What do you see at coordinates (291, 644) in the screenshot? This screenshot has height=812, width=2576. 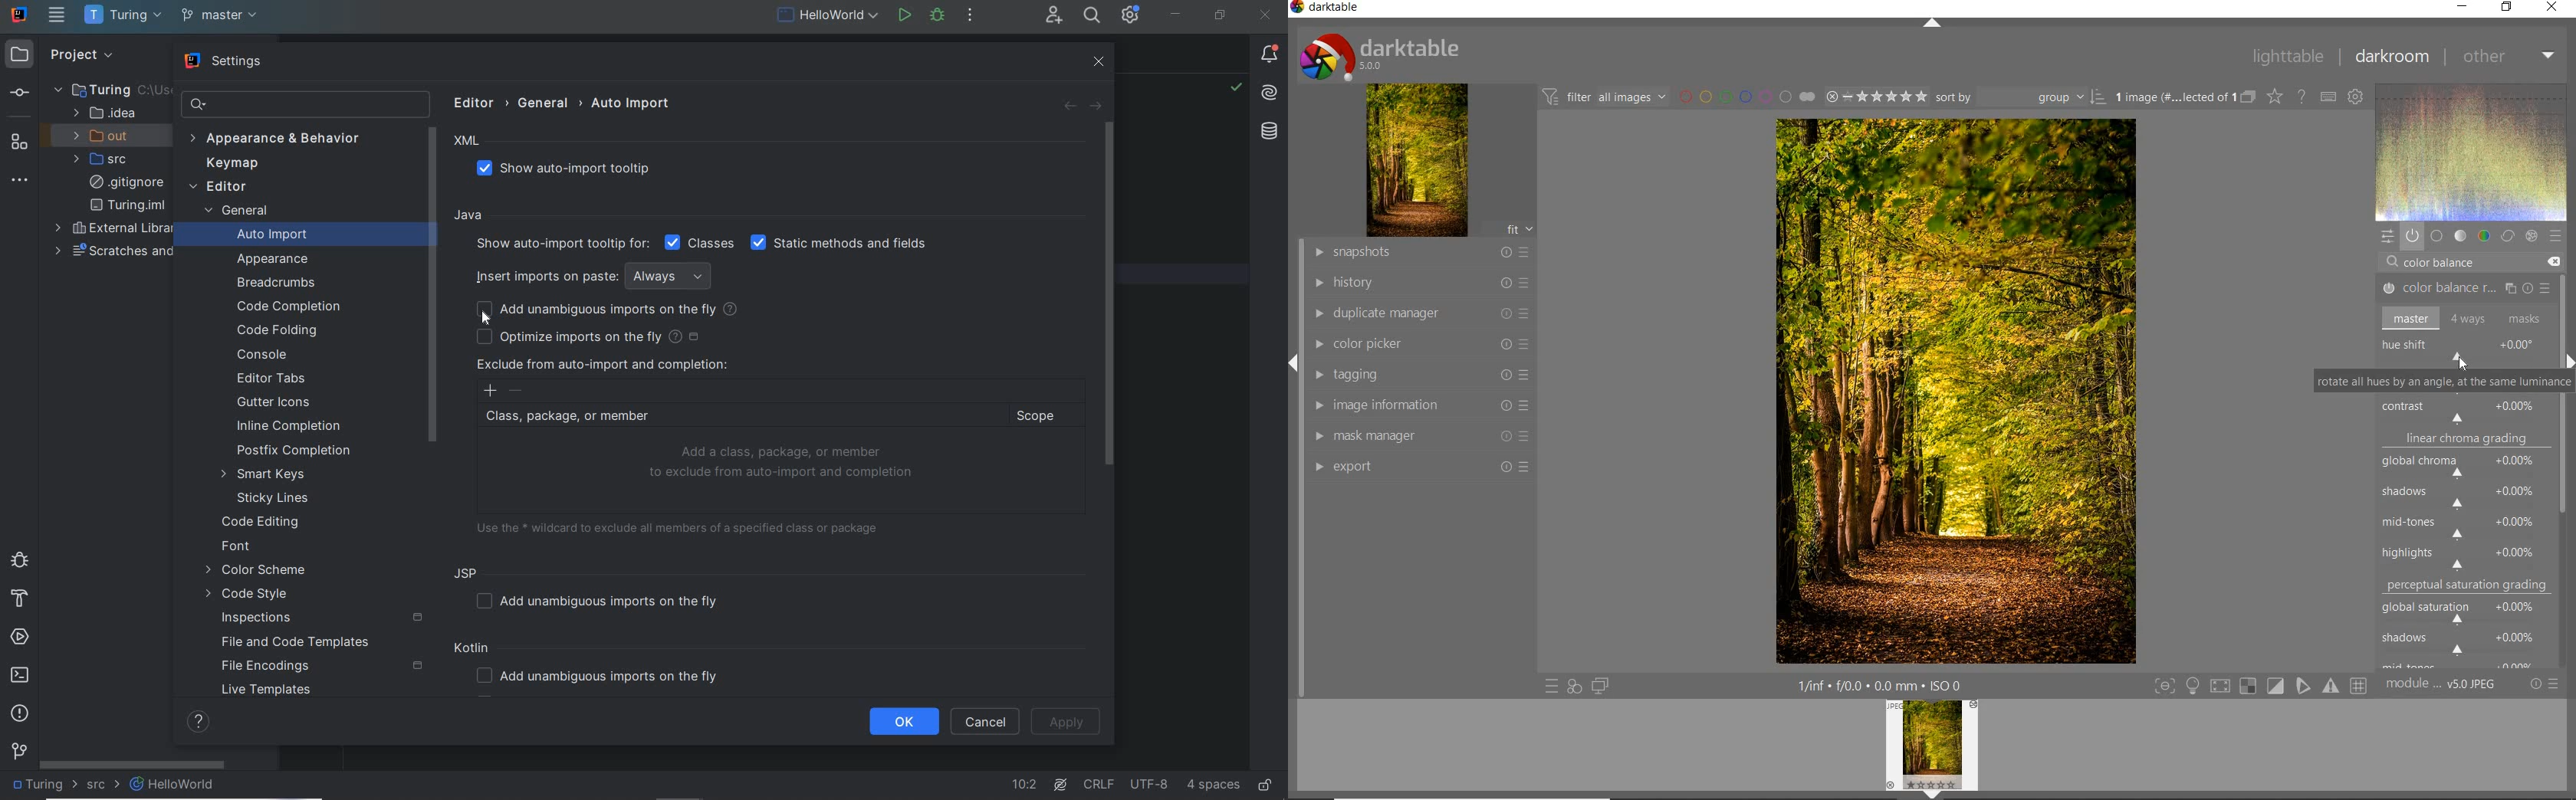 I see `FILE AND CODE TEMPLATES` at bounding box center [291, 644].